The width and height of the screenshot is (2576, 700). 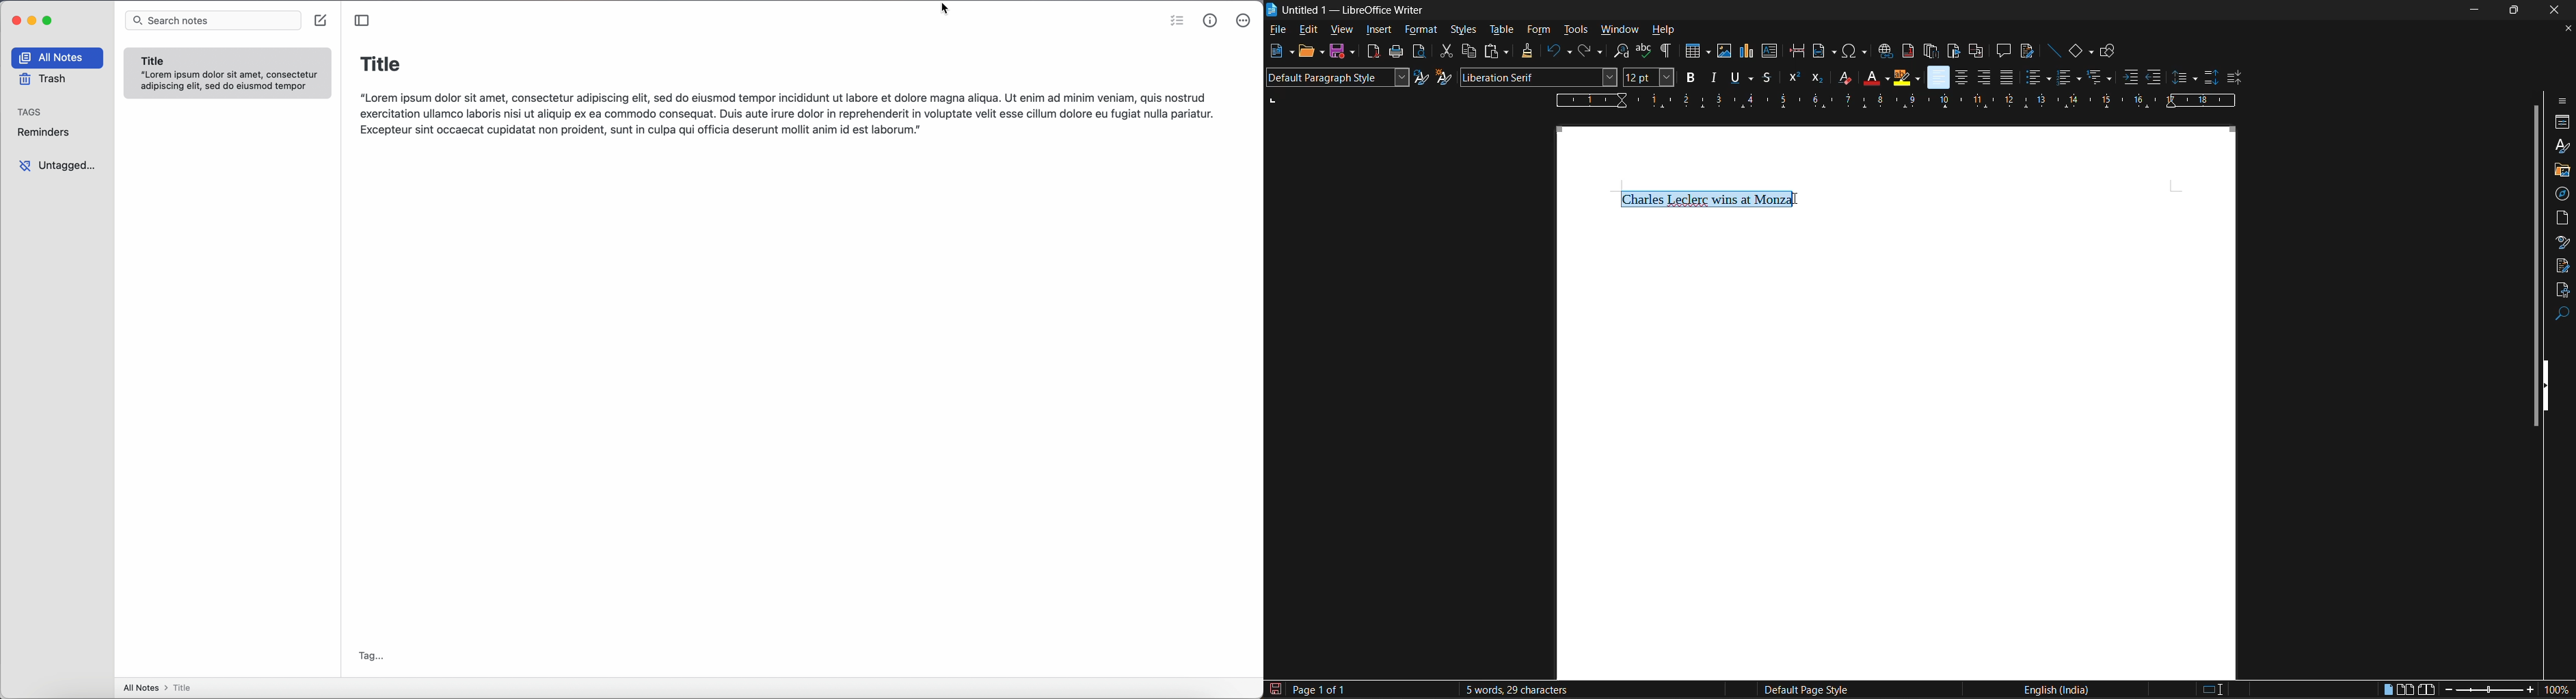 What do you see at coordinates (1618, 51) in the screenshot?
I see `find and replace` at bounding box center [1618, 51].